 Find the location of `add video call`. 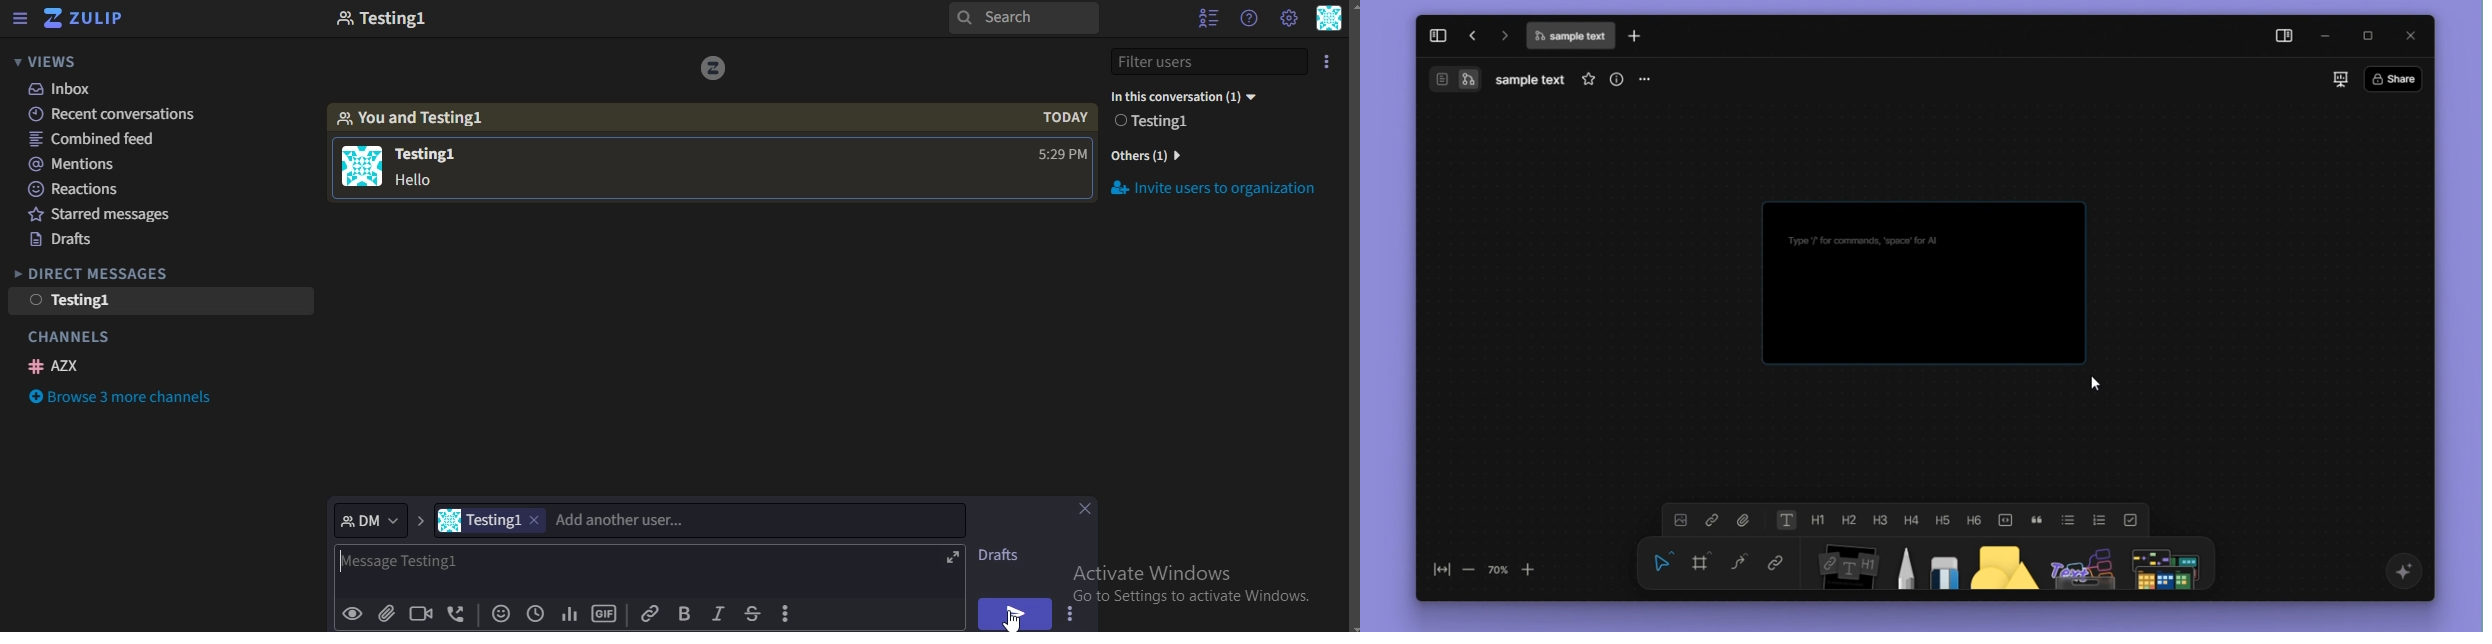

add video call is located at coordinates (422, 613).